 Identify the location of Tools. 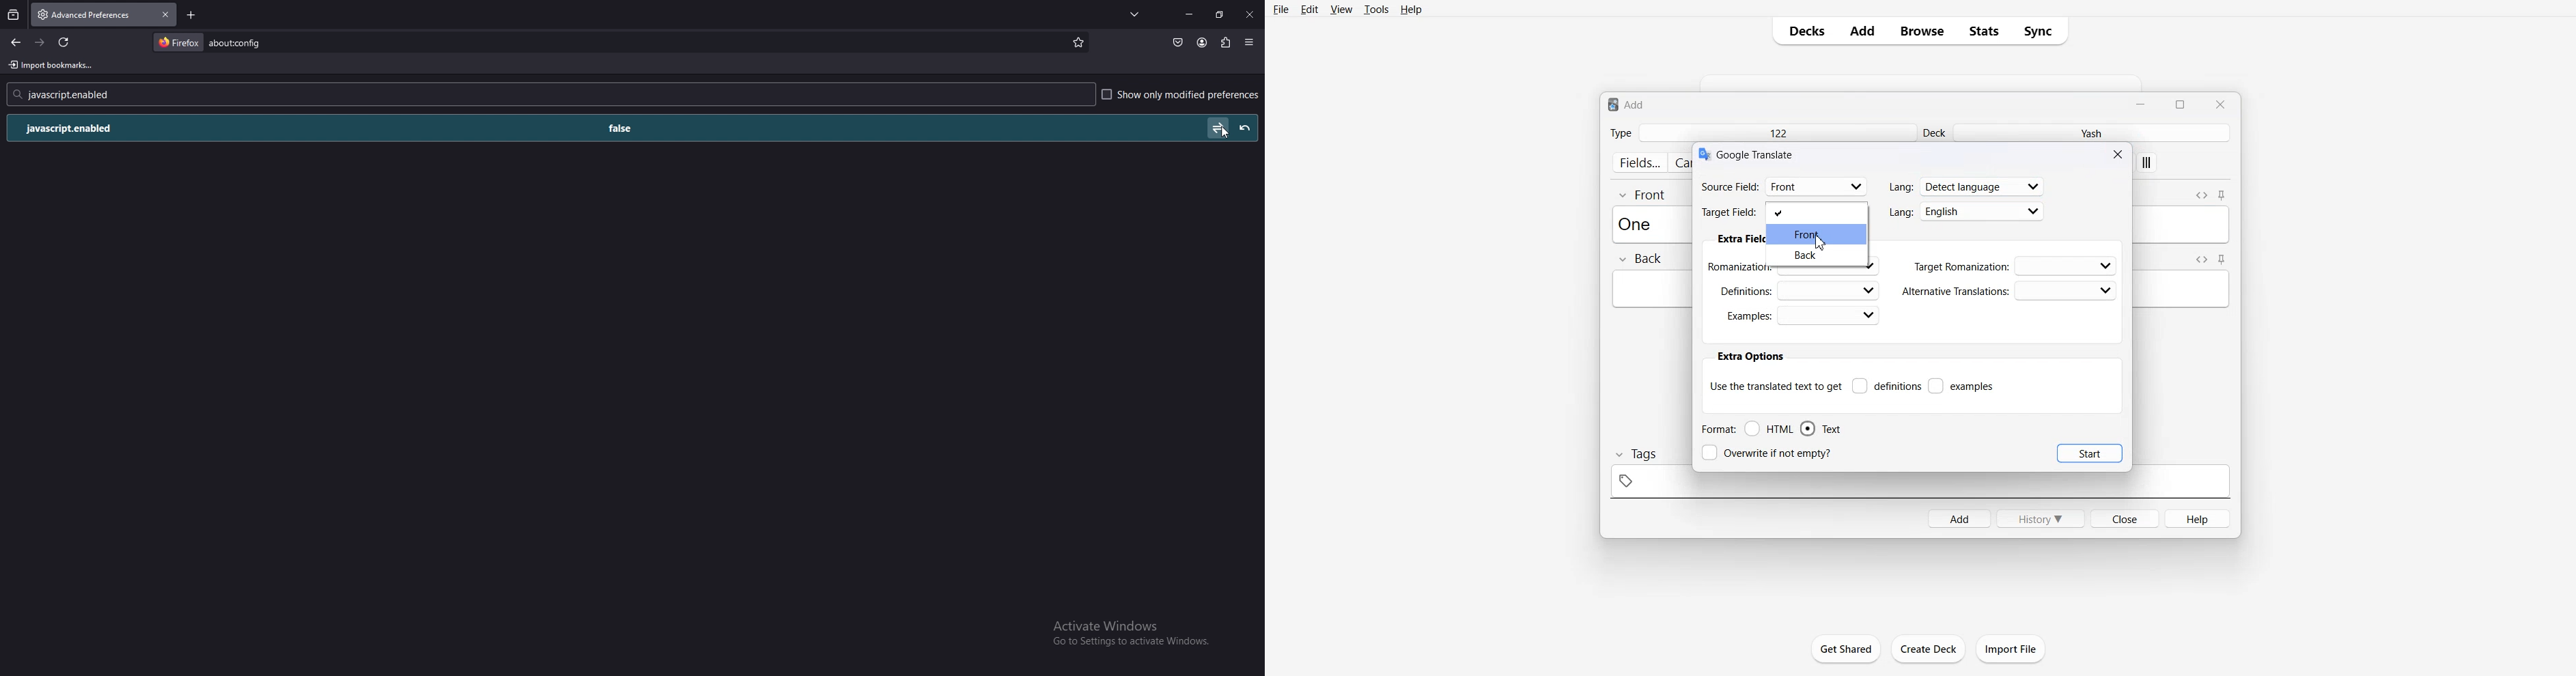
(1376, 9).